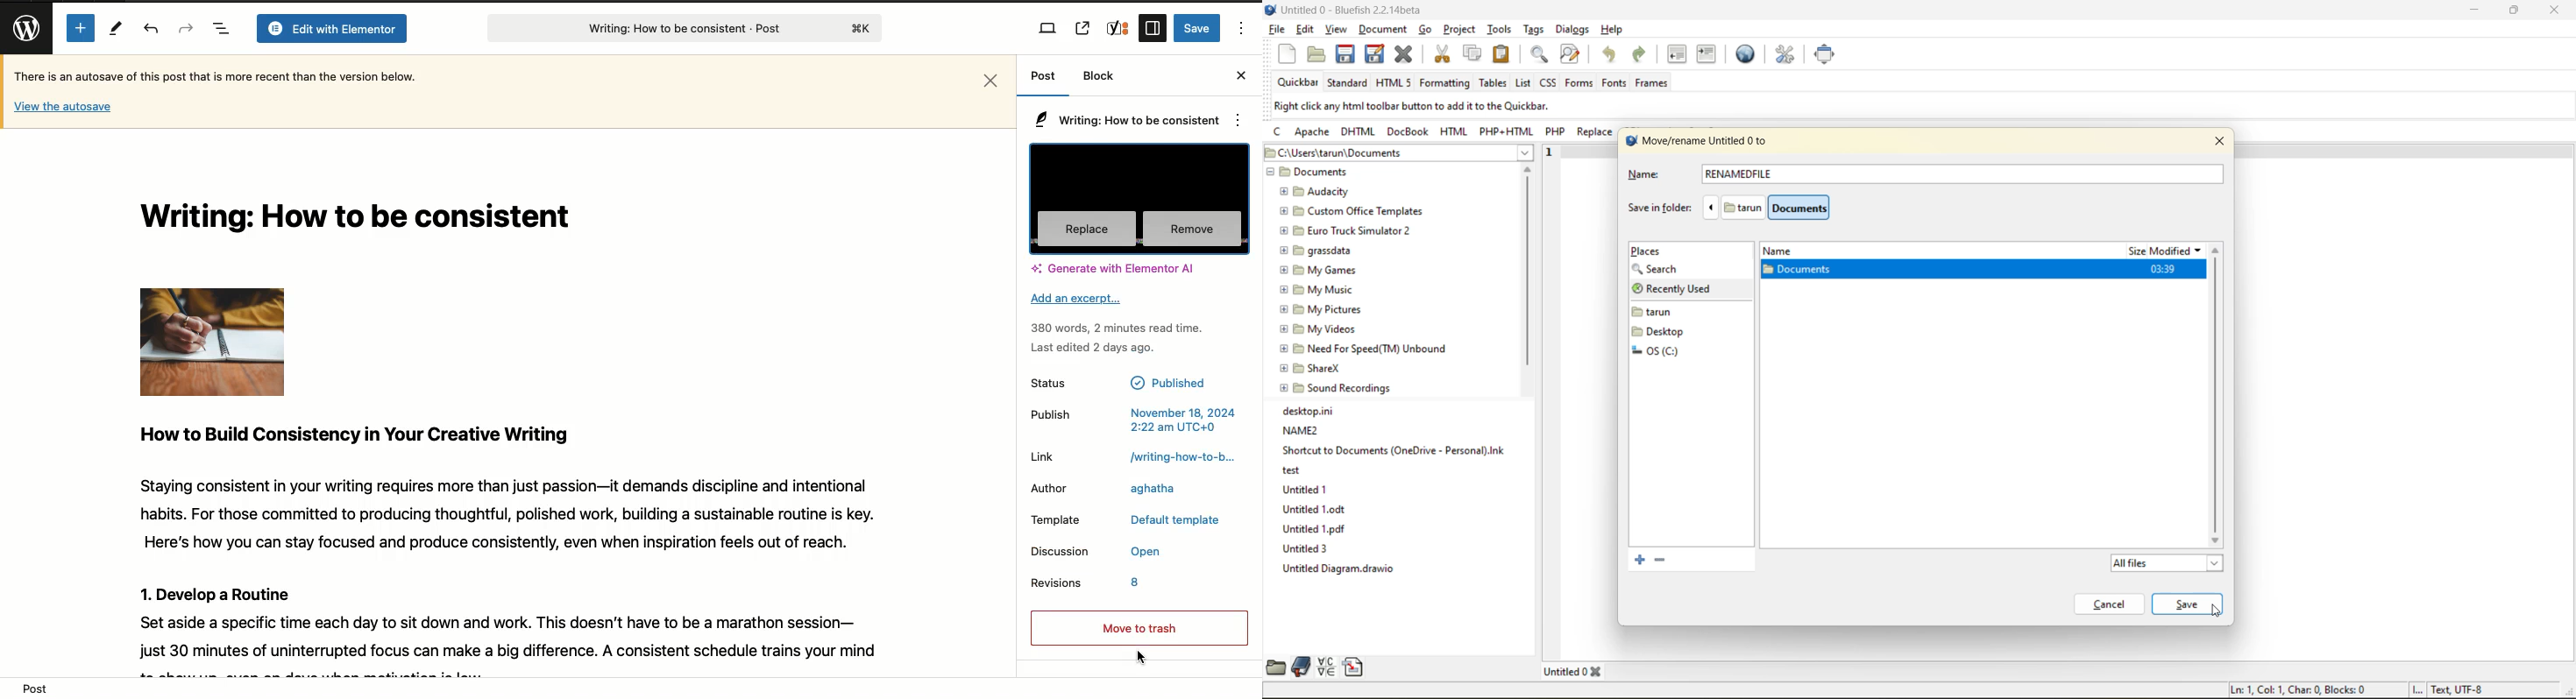 The width and height of the screenshot is (2576, 700). What do you see at coordinates (1118, 28) in the screenshot?
I see `Yoast` at bounding box center [1118, 28].